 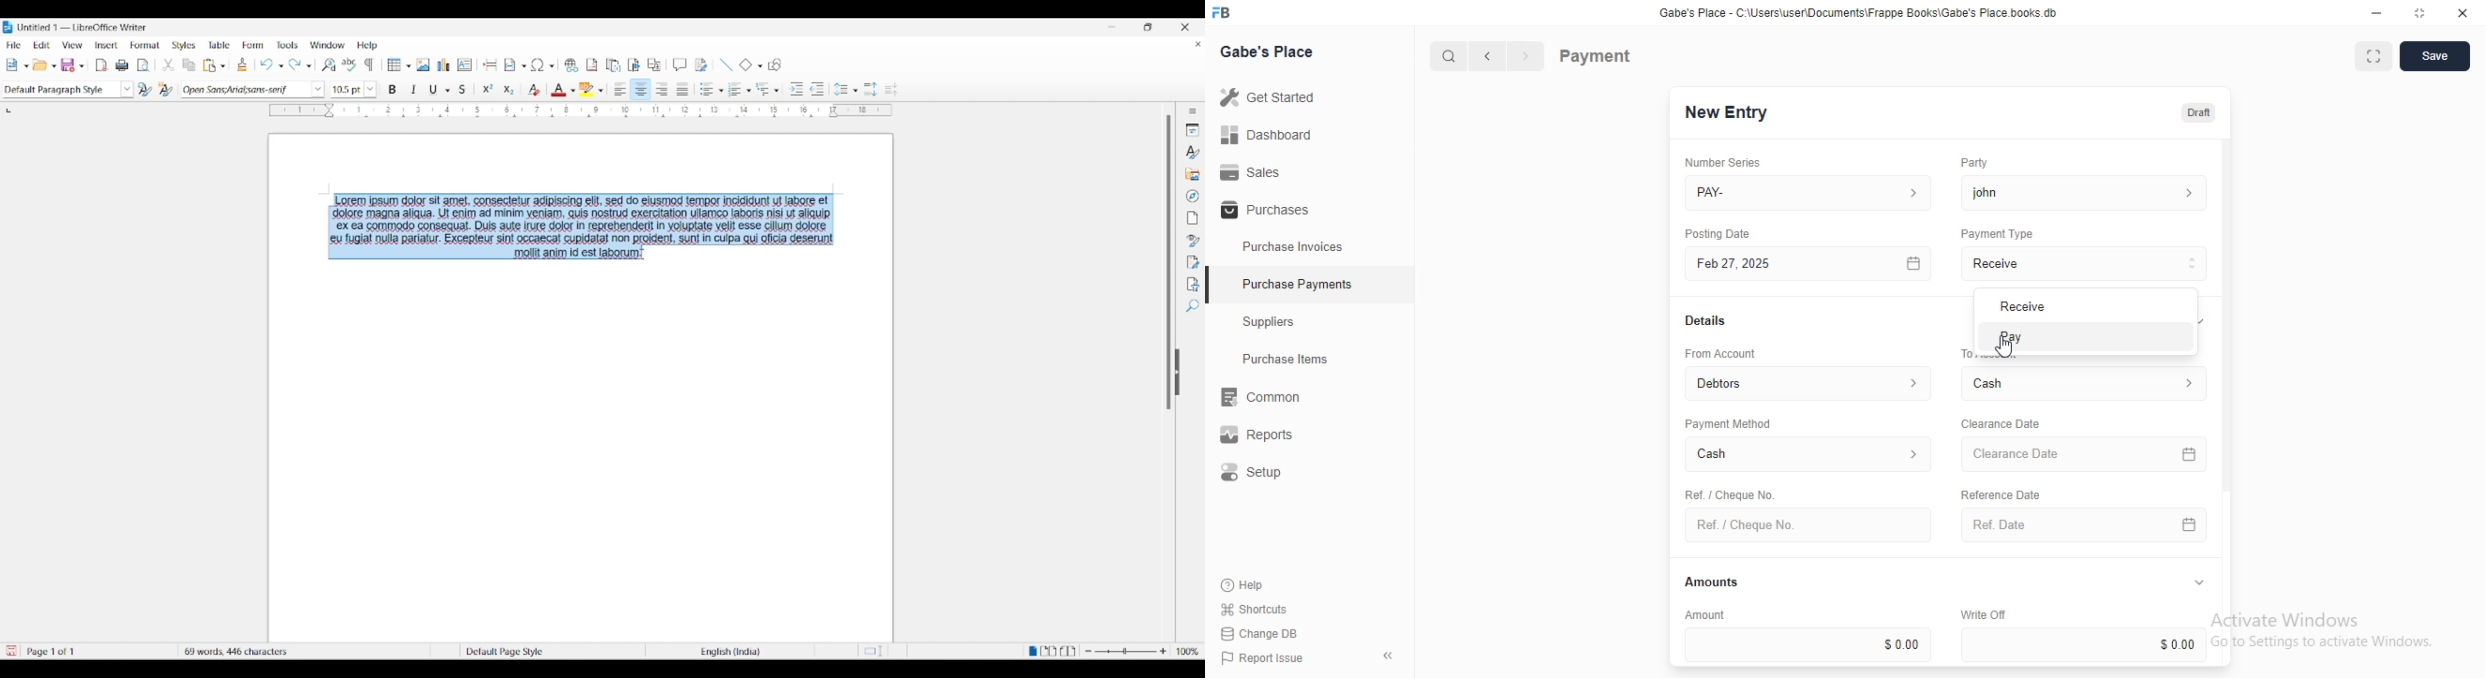 I want to click on Insert field, so click(x=510, y=65).